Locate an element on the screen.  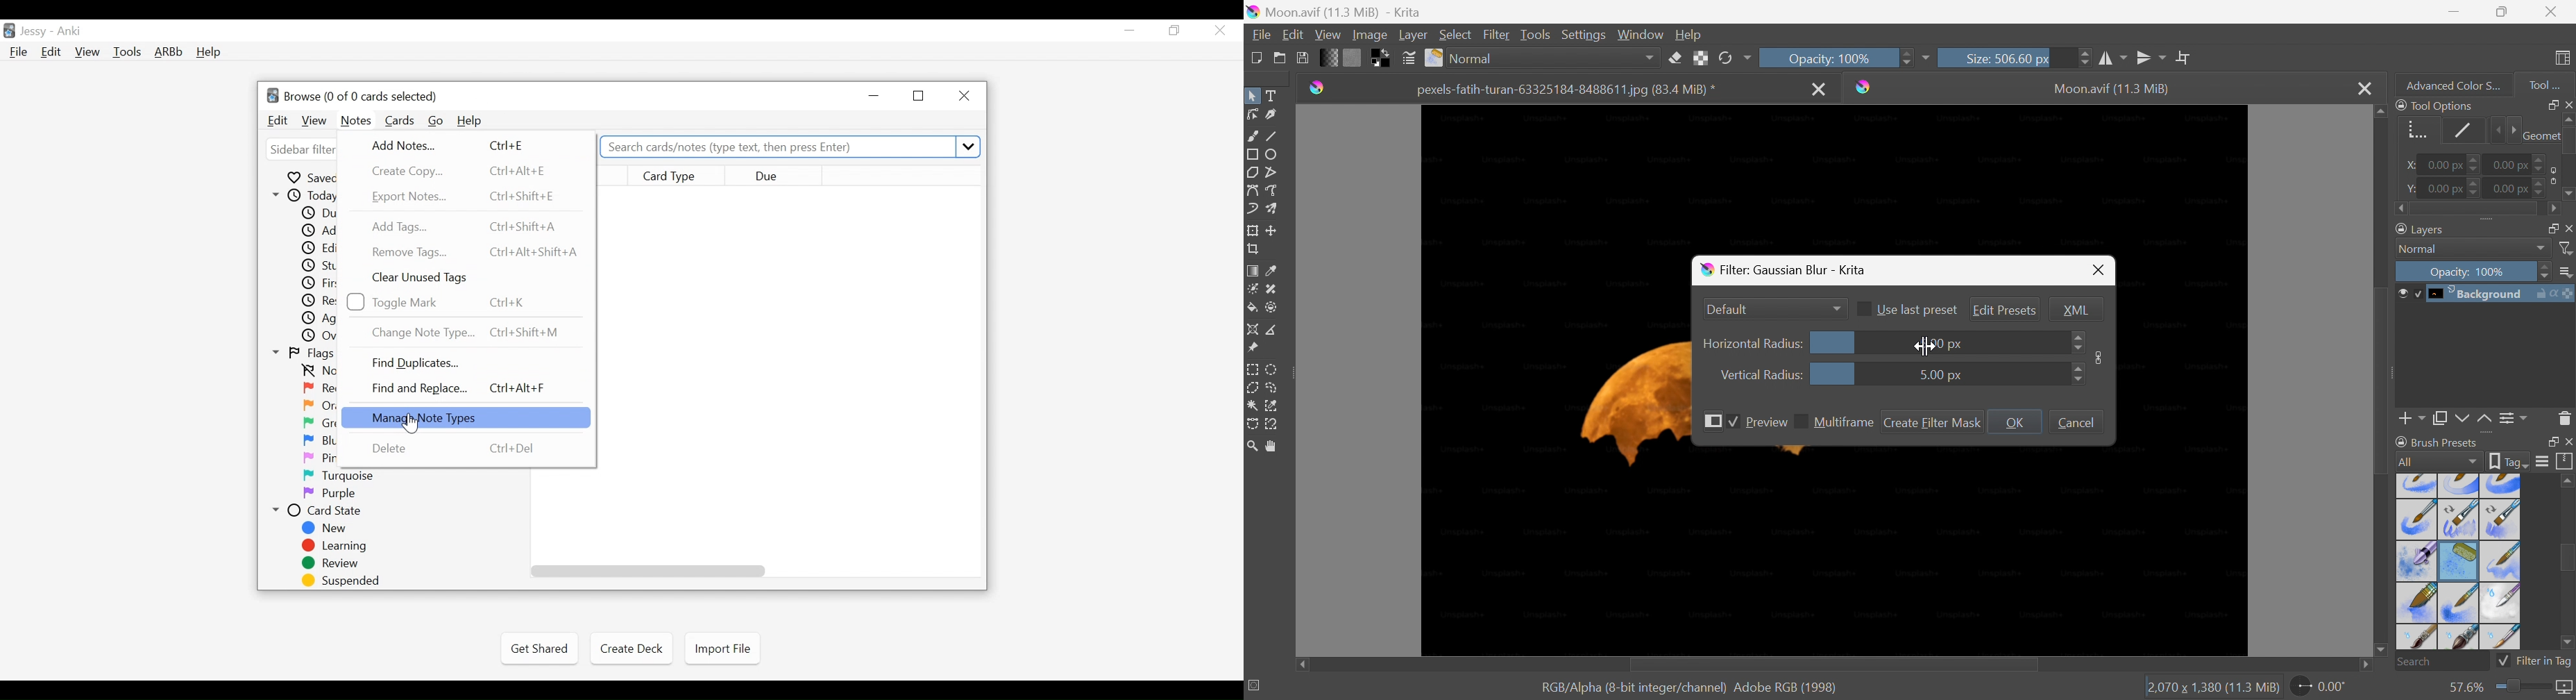
y: is located at coordinates (2409, 188).